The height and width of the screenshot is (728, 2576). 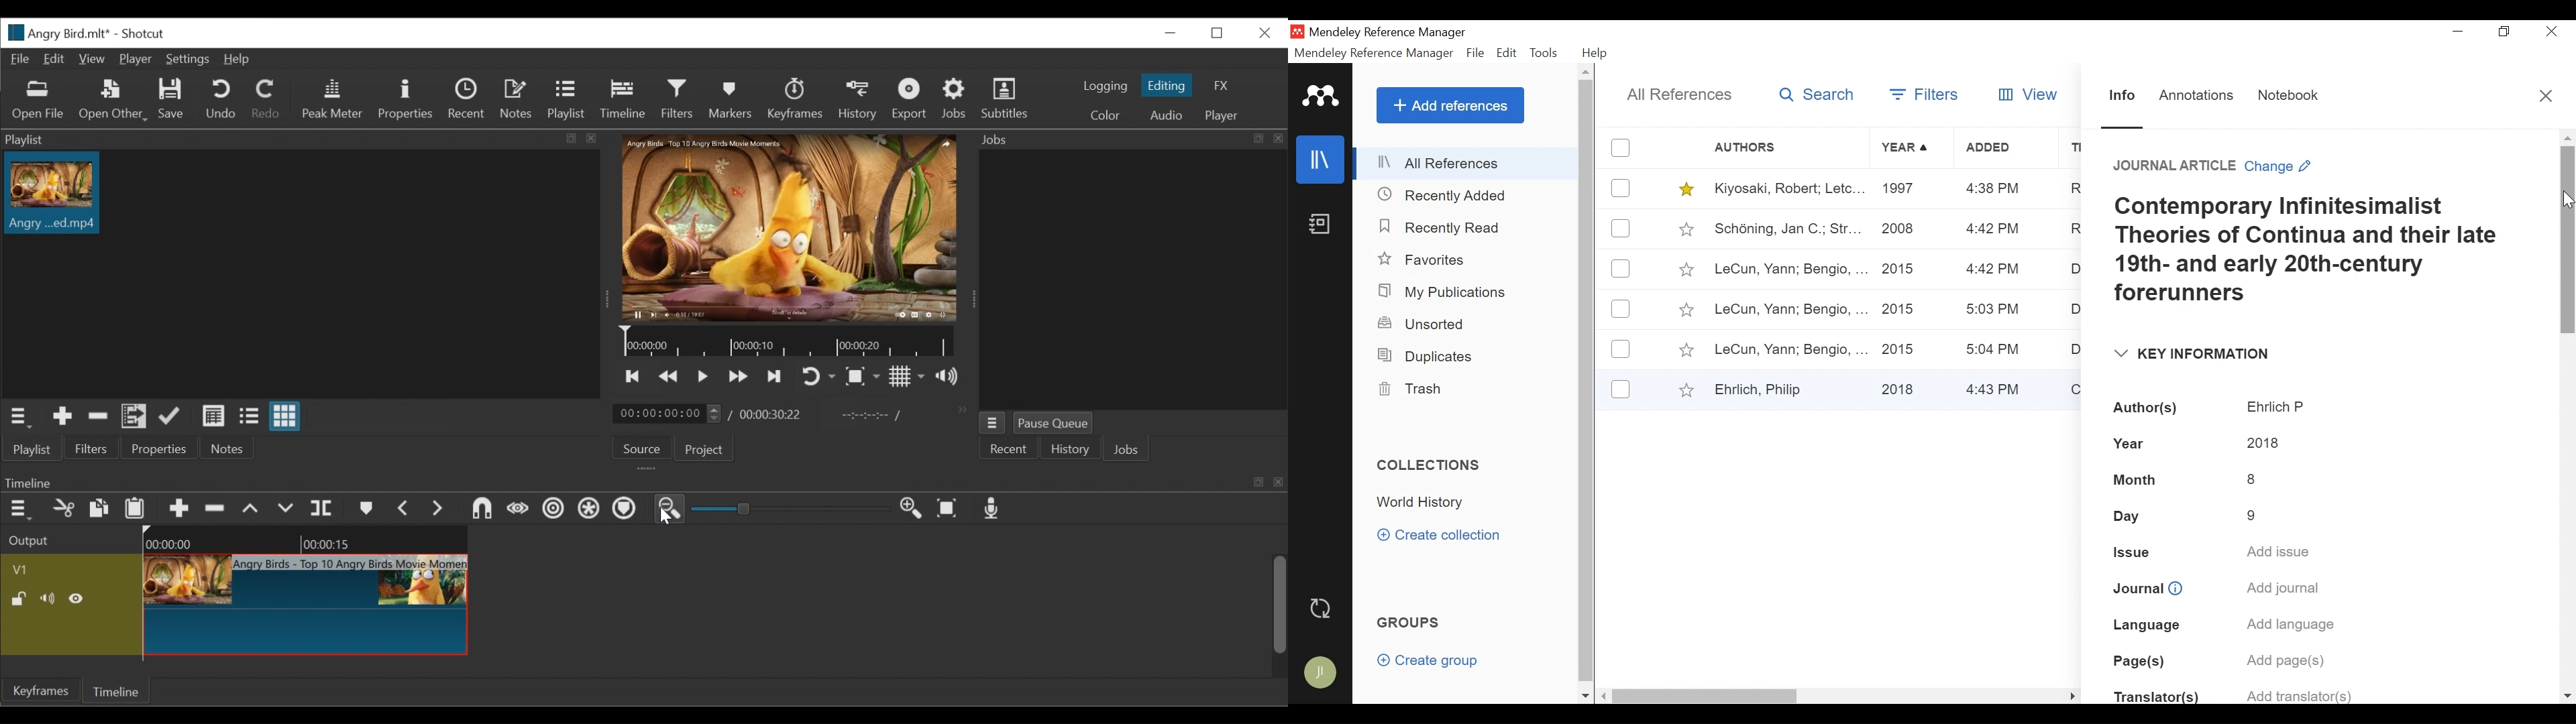 What do you see at coordinates (325, 506) in the screenshot?
I see `split` at bounding box center [325, 506].